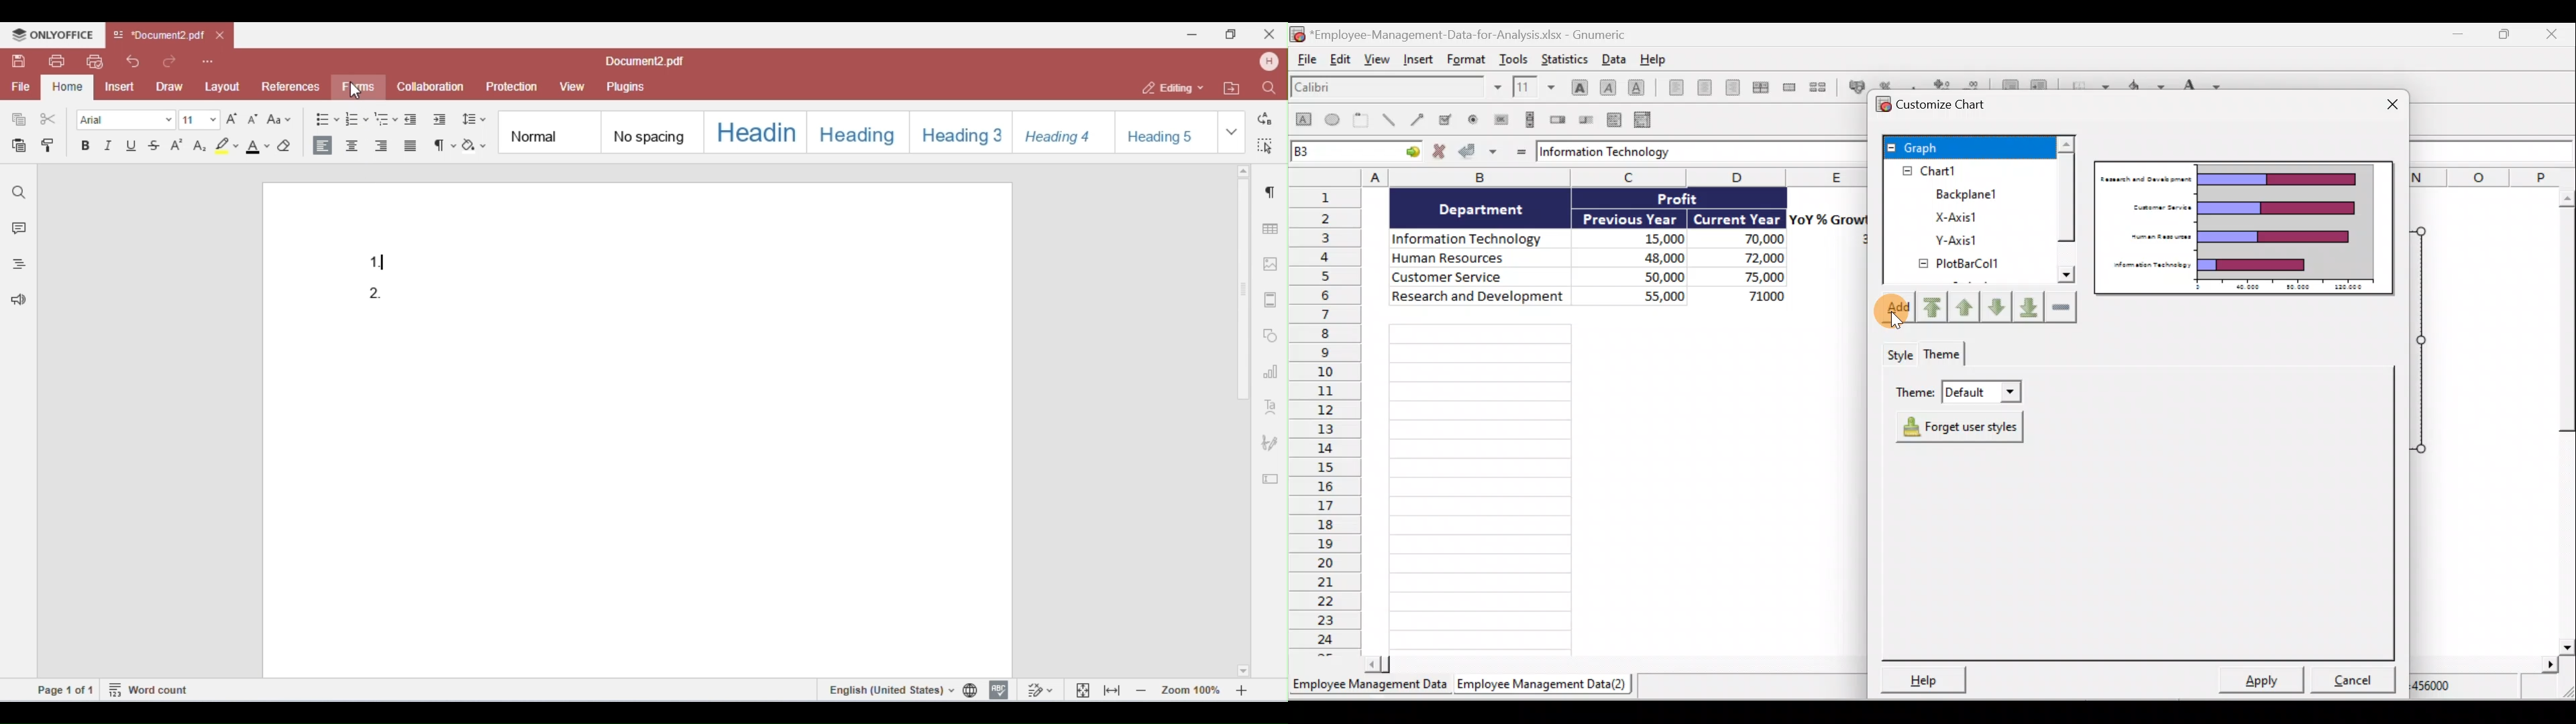 This screenshot has width=2576, height=728. What do you see at coordinates (1943, 357) in the screenshot?
I see `Theme` at bounding box center [1943, 357].